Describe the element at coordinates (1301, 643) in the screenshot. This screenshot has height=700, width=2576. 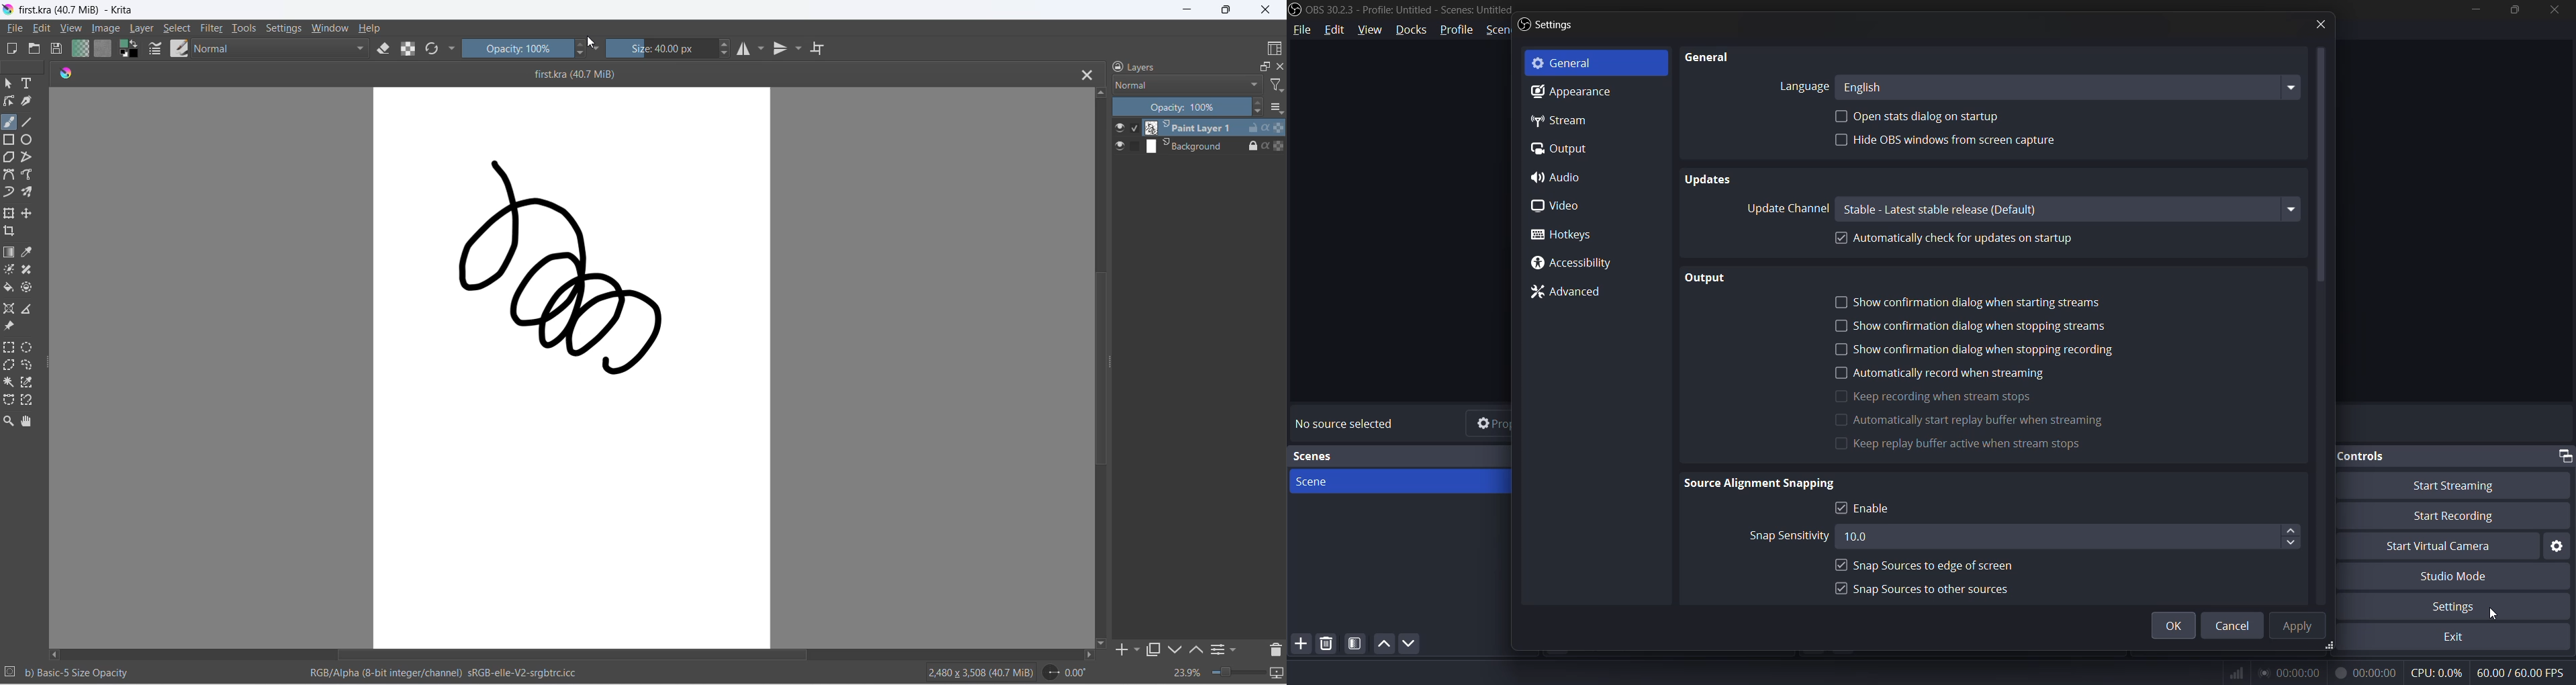
I see `add source` at that location.